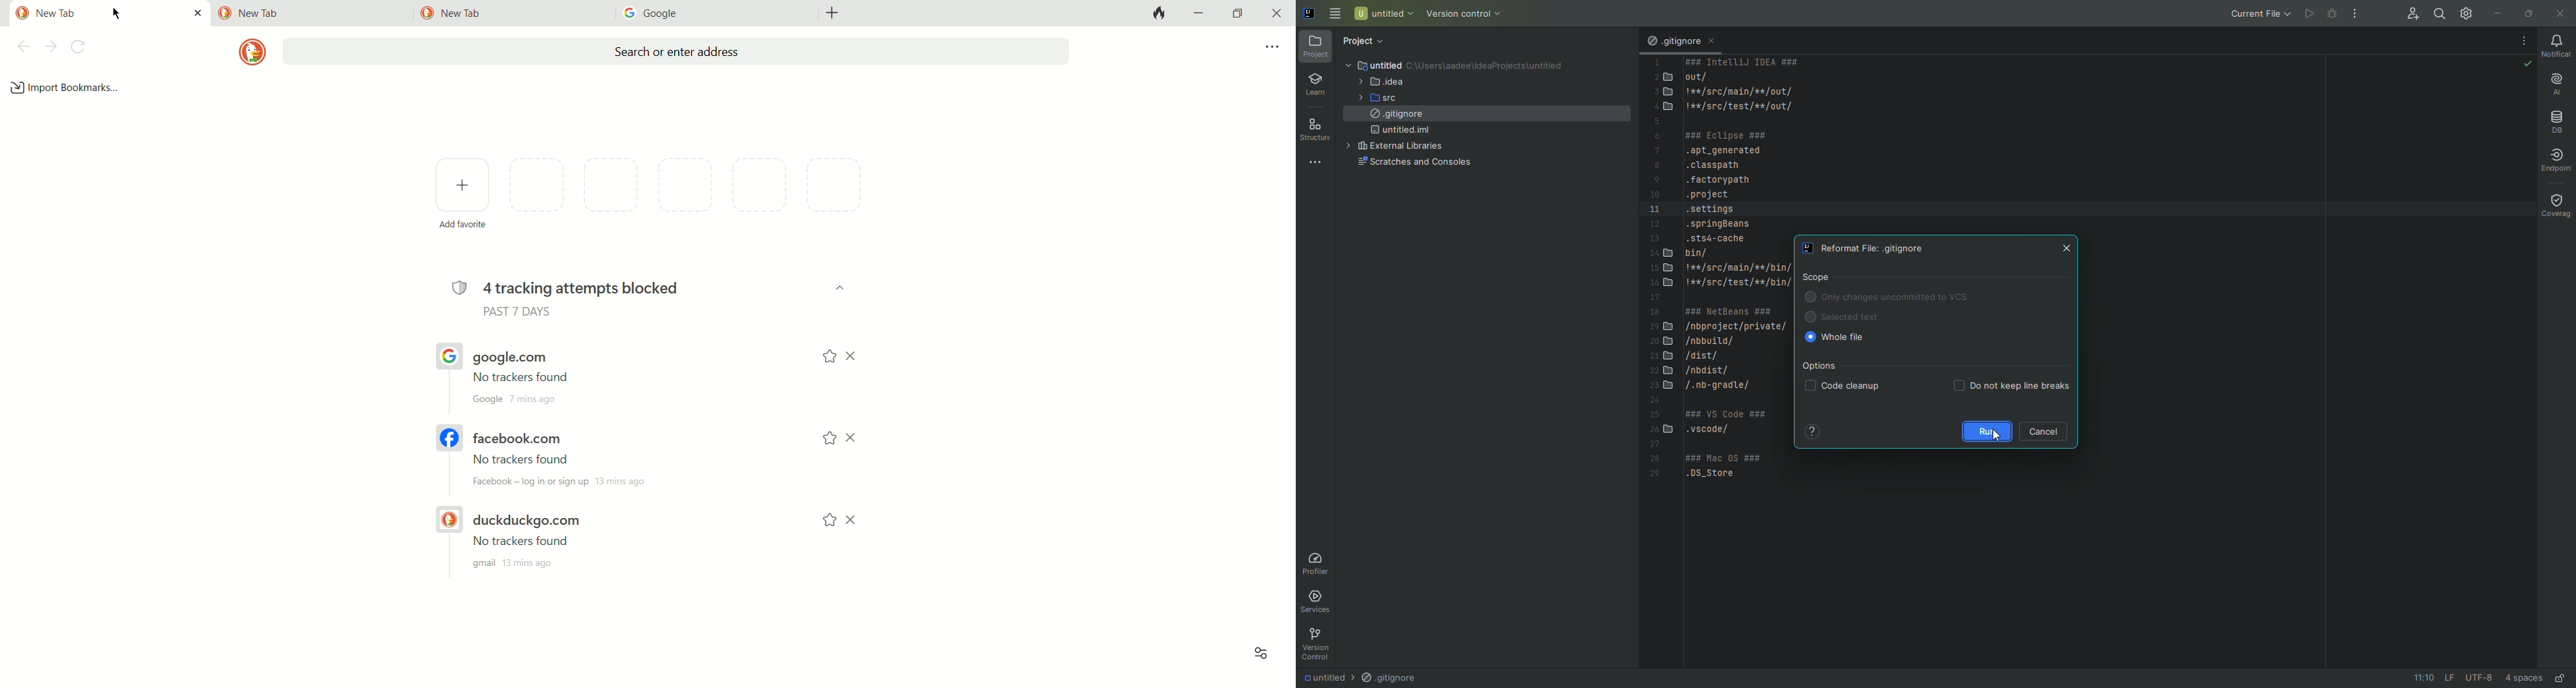 The height and width of the screenshot is (700, 2576). Describe the element at coordinates (2050, 431) in the screenshot. I see `Cancel` at that location.